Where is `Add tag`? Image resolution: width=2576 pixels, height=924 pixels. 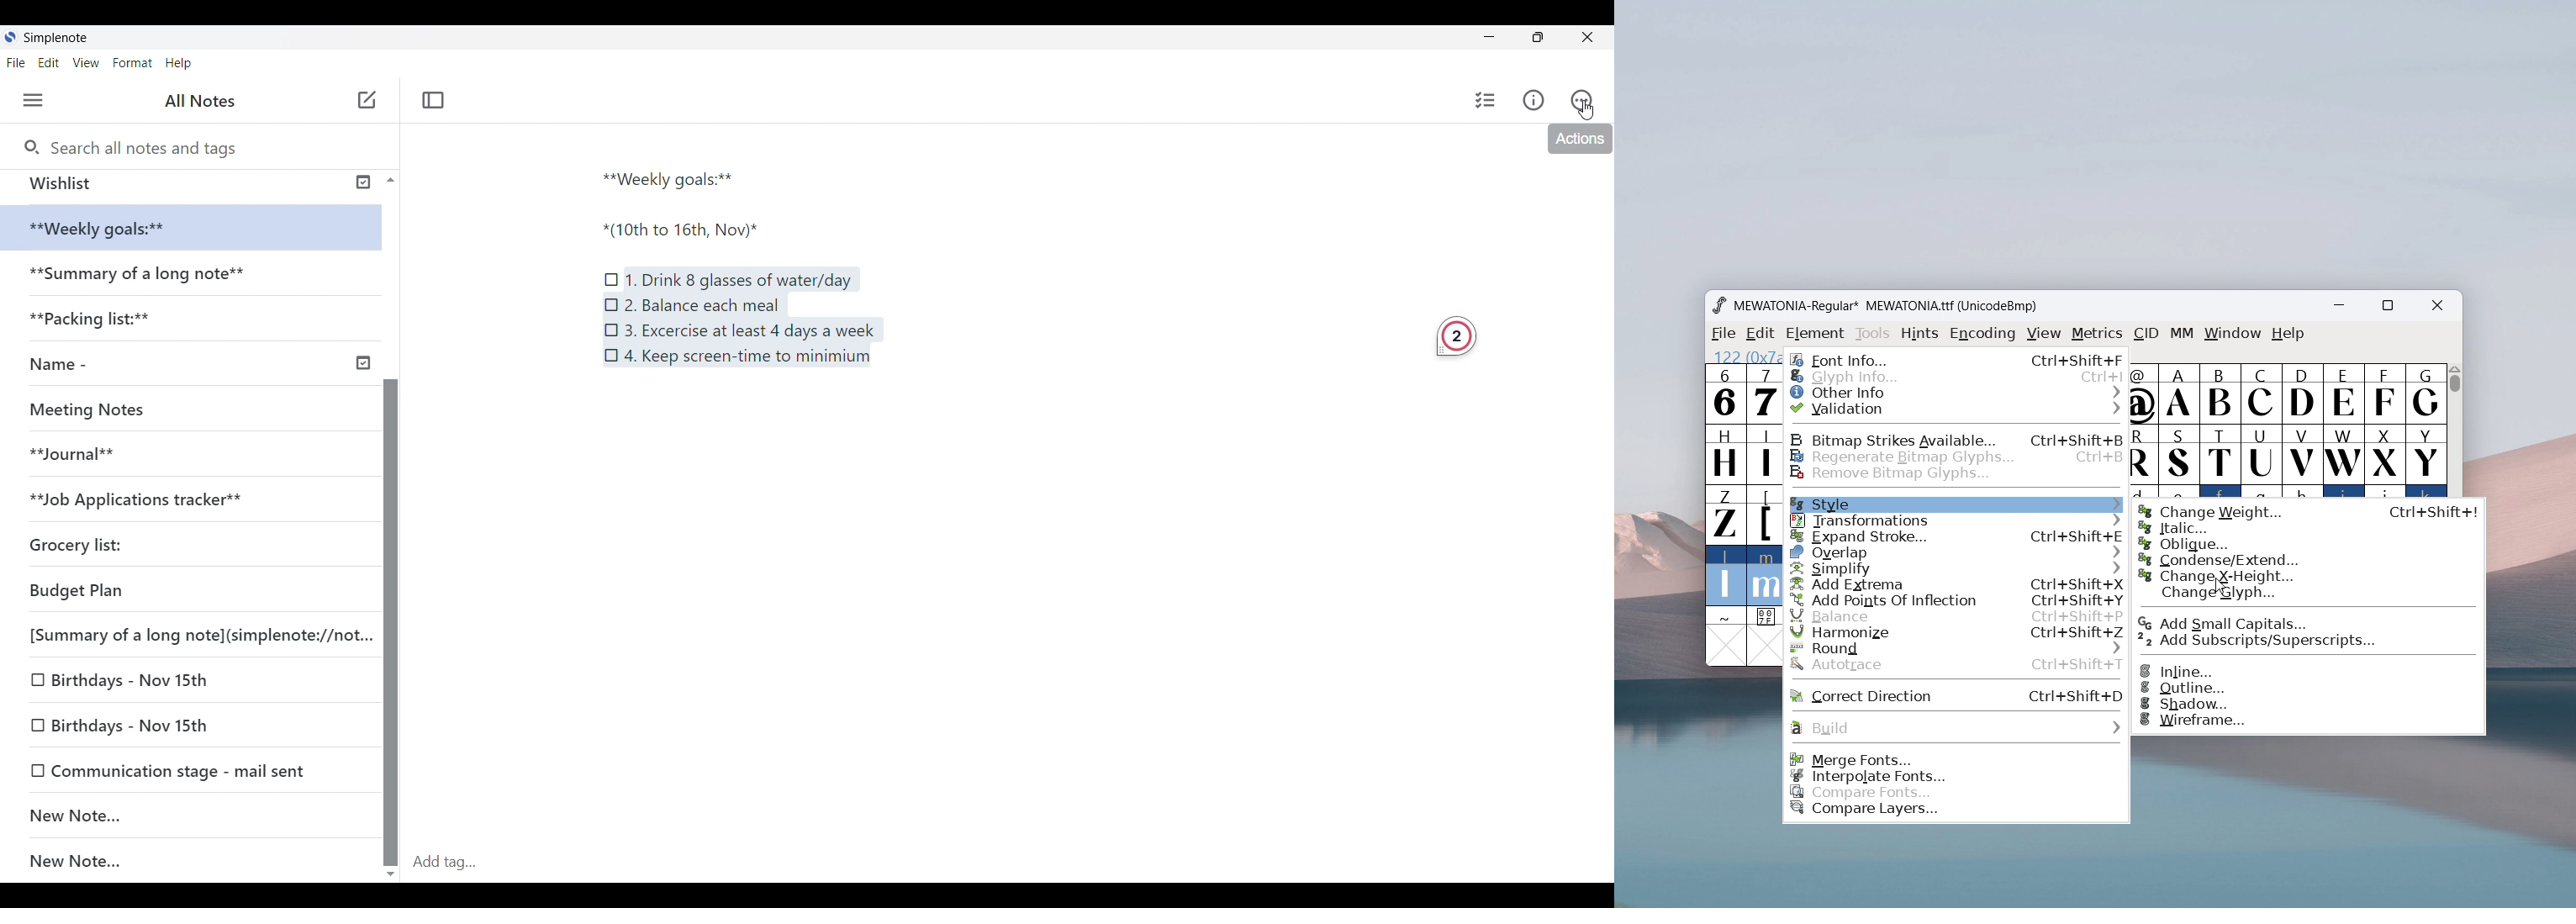 Add tag is located at coordinates (1009, 862).